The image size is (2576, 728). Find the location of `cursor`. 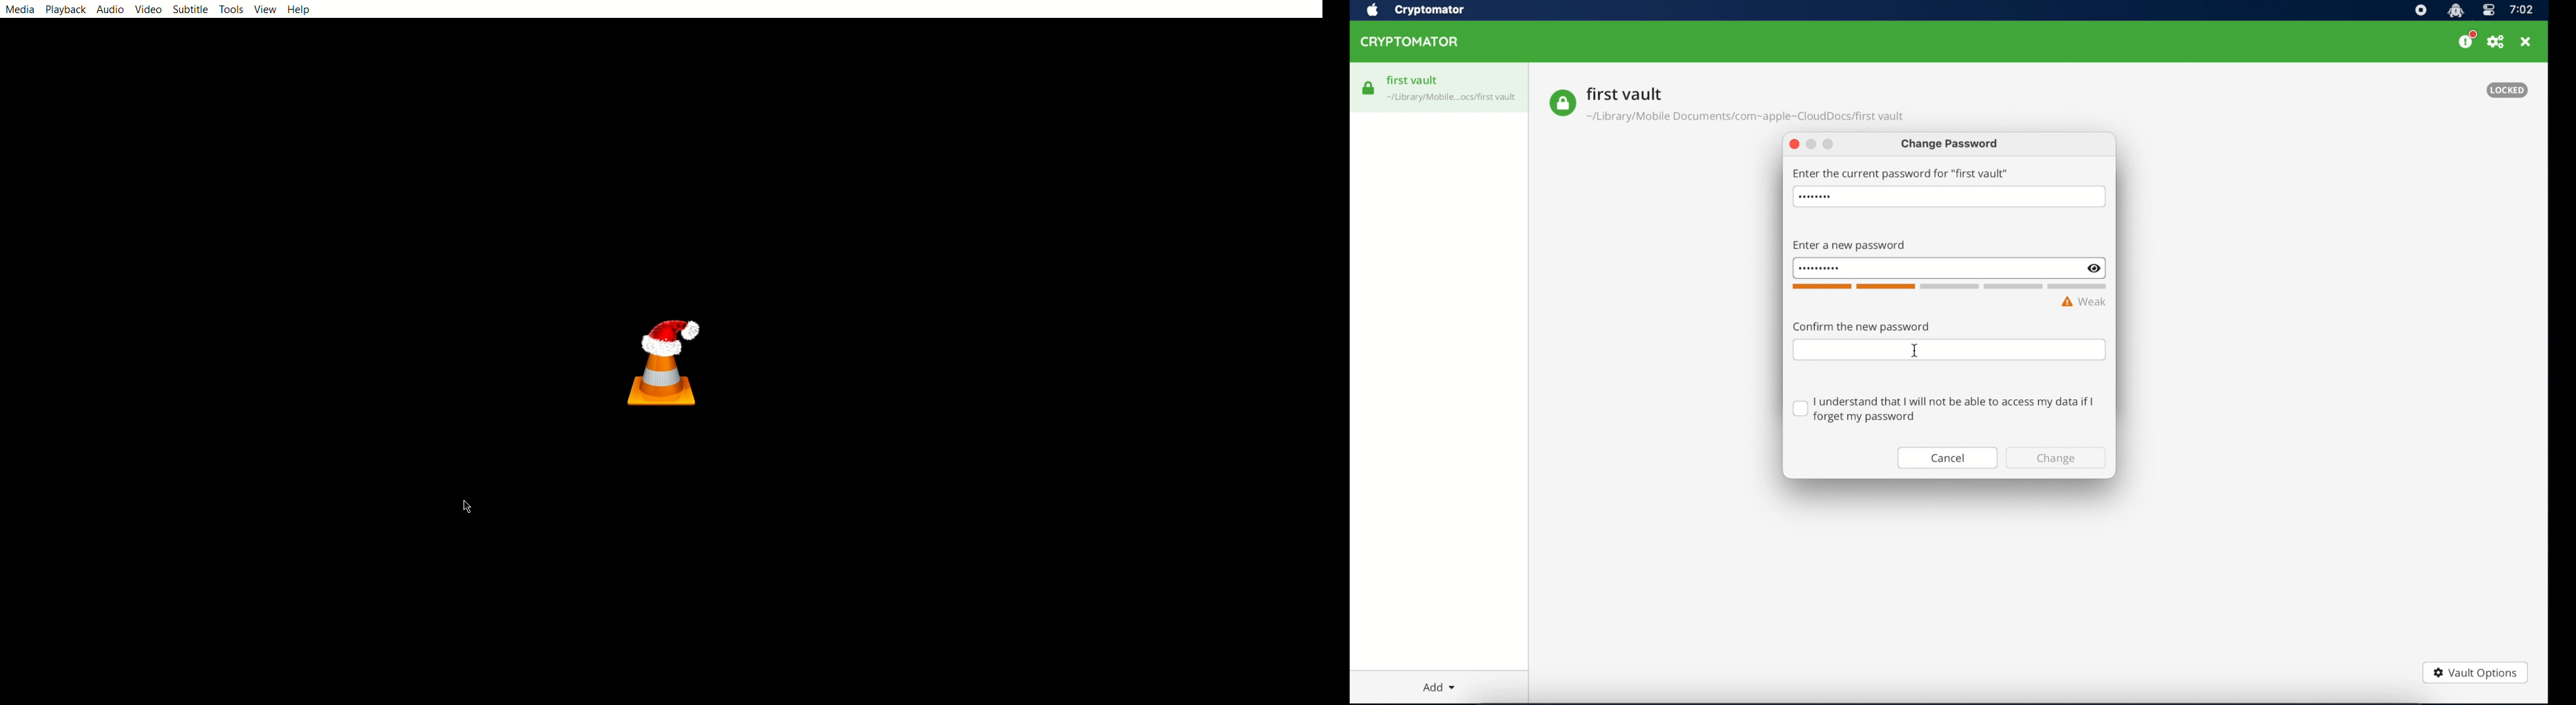

cursor is located at coordinates (466, 506).